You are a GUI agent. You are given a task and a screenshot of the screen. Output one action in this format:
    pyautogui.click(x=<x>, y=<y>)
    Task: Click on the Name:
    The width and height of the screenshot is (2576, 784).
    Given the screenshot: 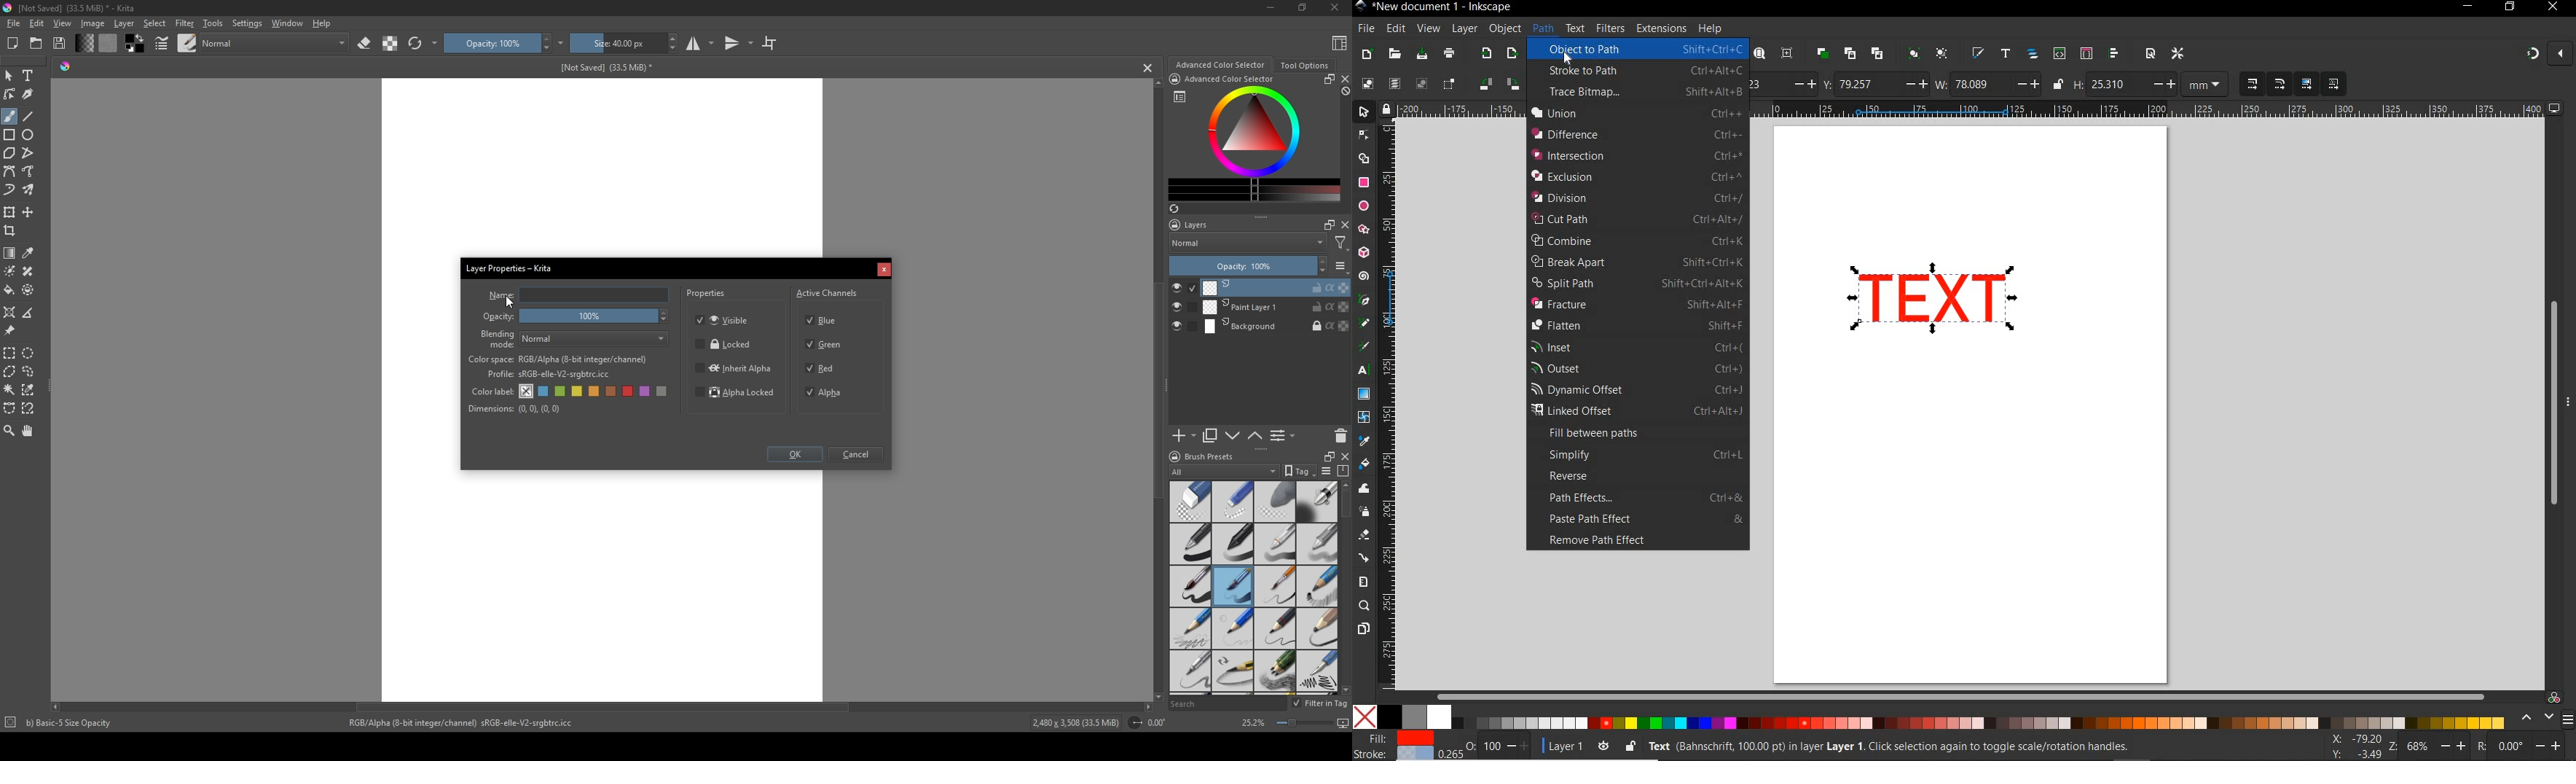 What is the action you would take?
    pyautogui.click(x=499, y=295)
    